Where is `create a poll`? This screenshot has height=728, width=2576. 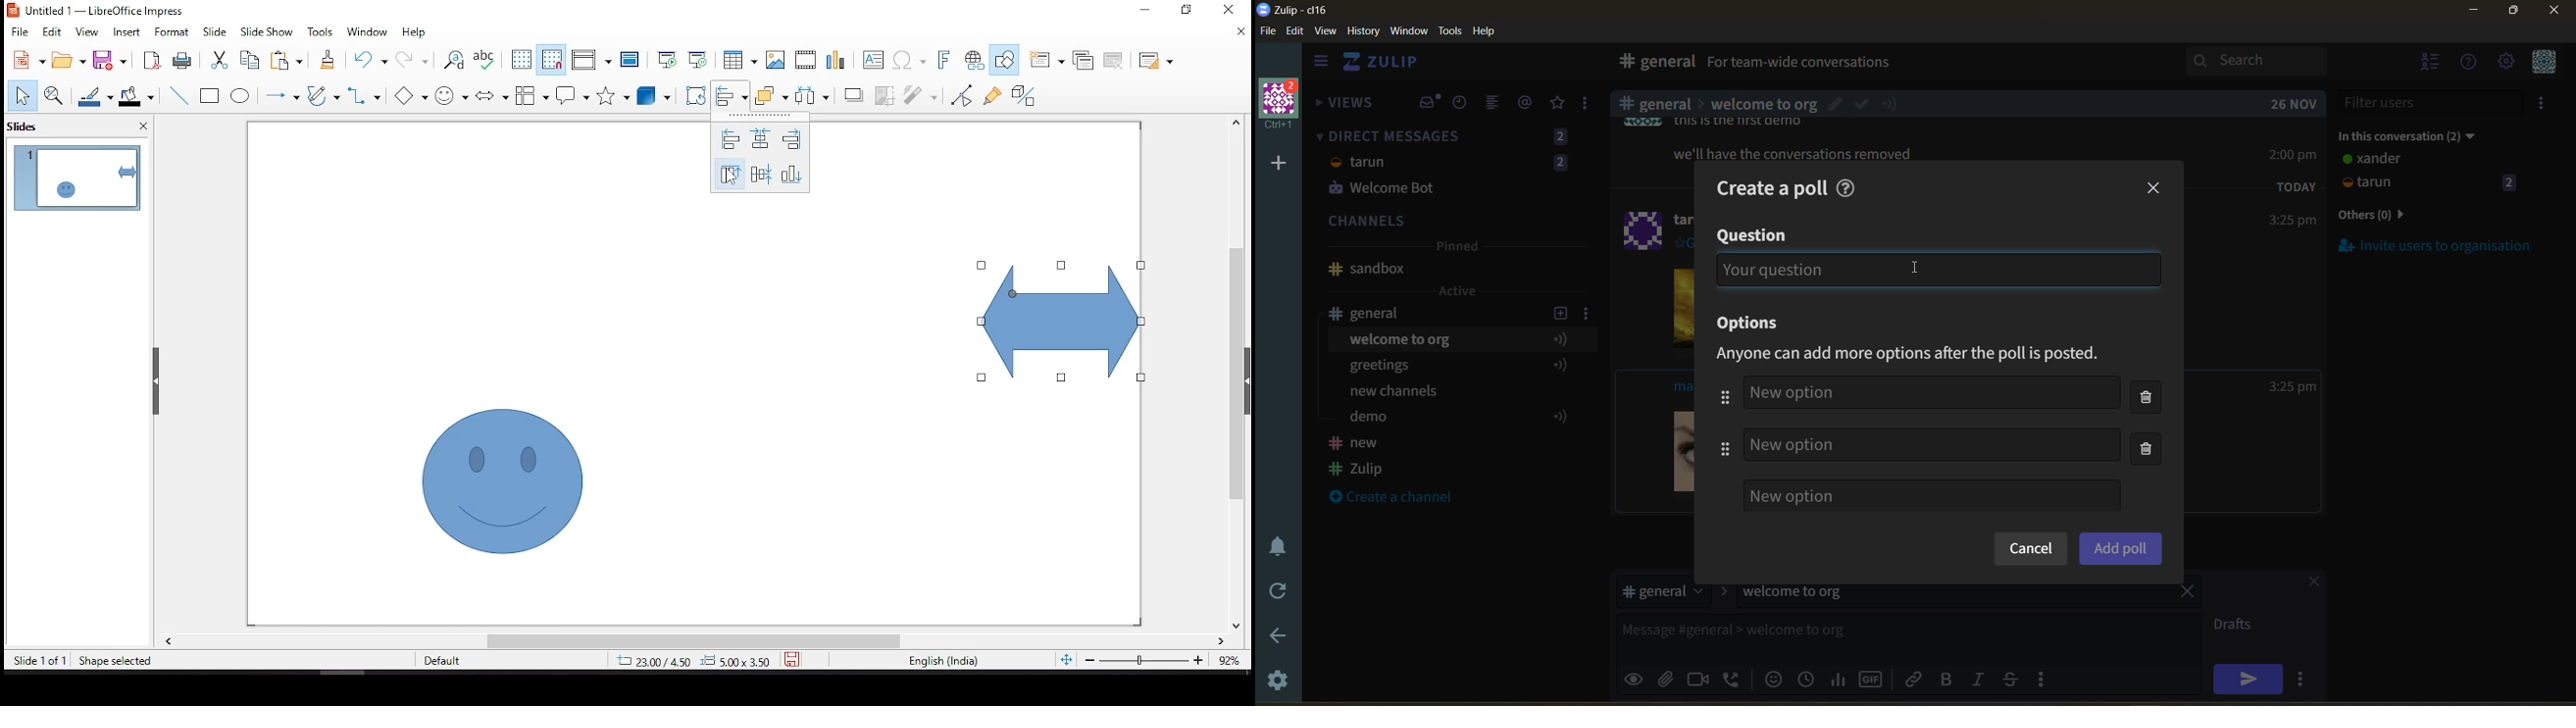
create a poll is located at coordinates (1764, 184).